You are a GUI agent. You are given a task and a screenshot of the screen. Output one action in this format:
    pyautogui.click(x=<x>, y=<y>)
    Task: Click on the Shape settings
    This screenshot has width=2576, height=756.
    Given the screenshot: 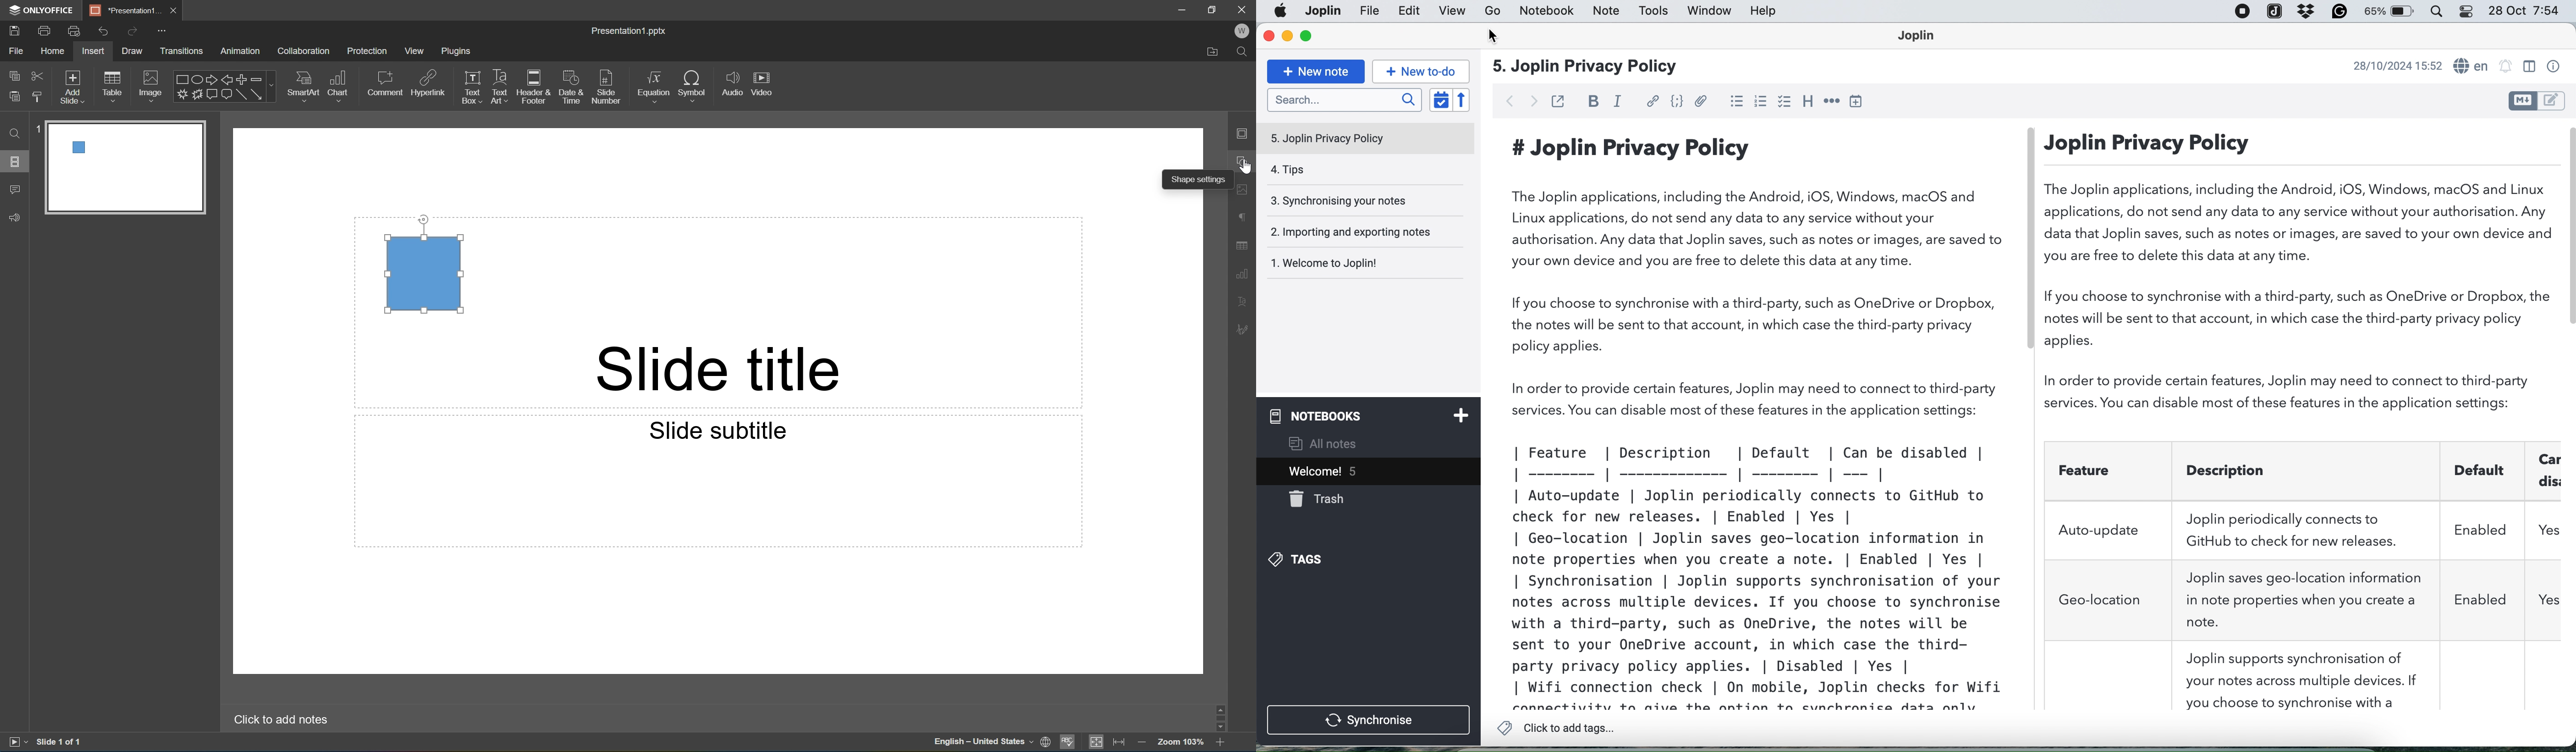 What is the action you would take?
    pyautogui.click(x=1246, y=161)
    